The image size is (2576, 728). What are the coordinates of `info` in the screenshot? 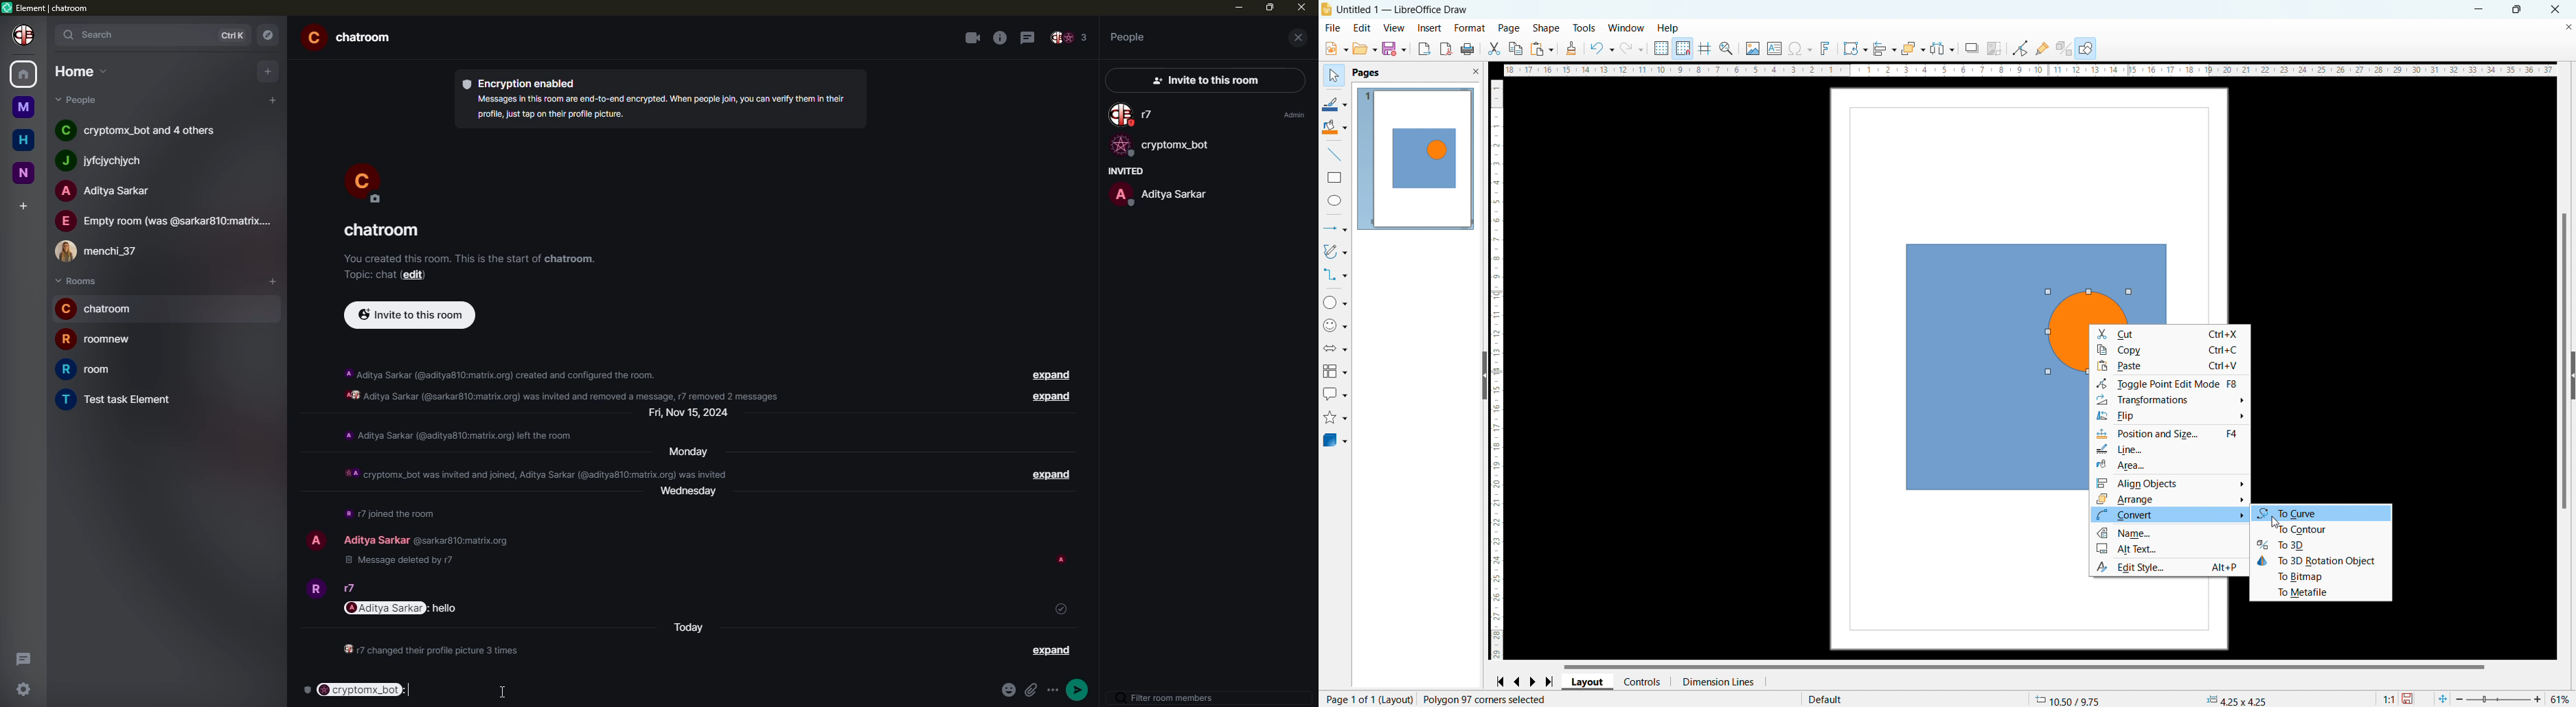 It's located at (534, 472).